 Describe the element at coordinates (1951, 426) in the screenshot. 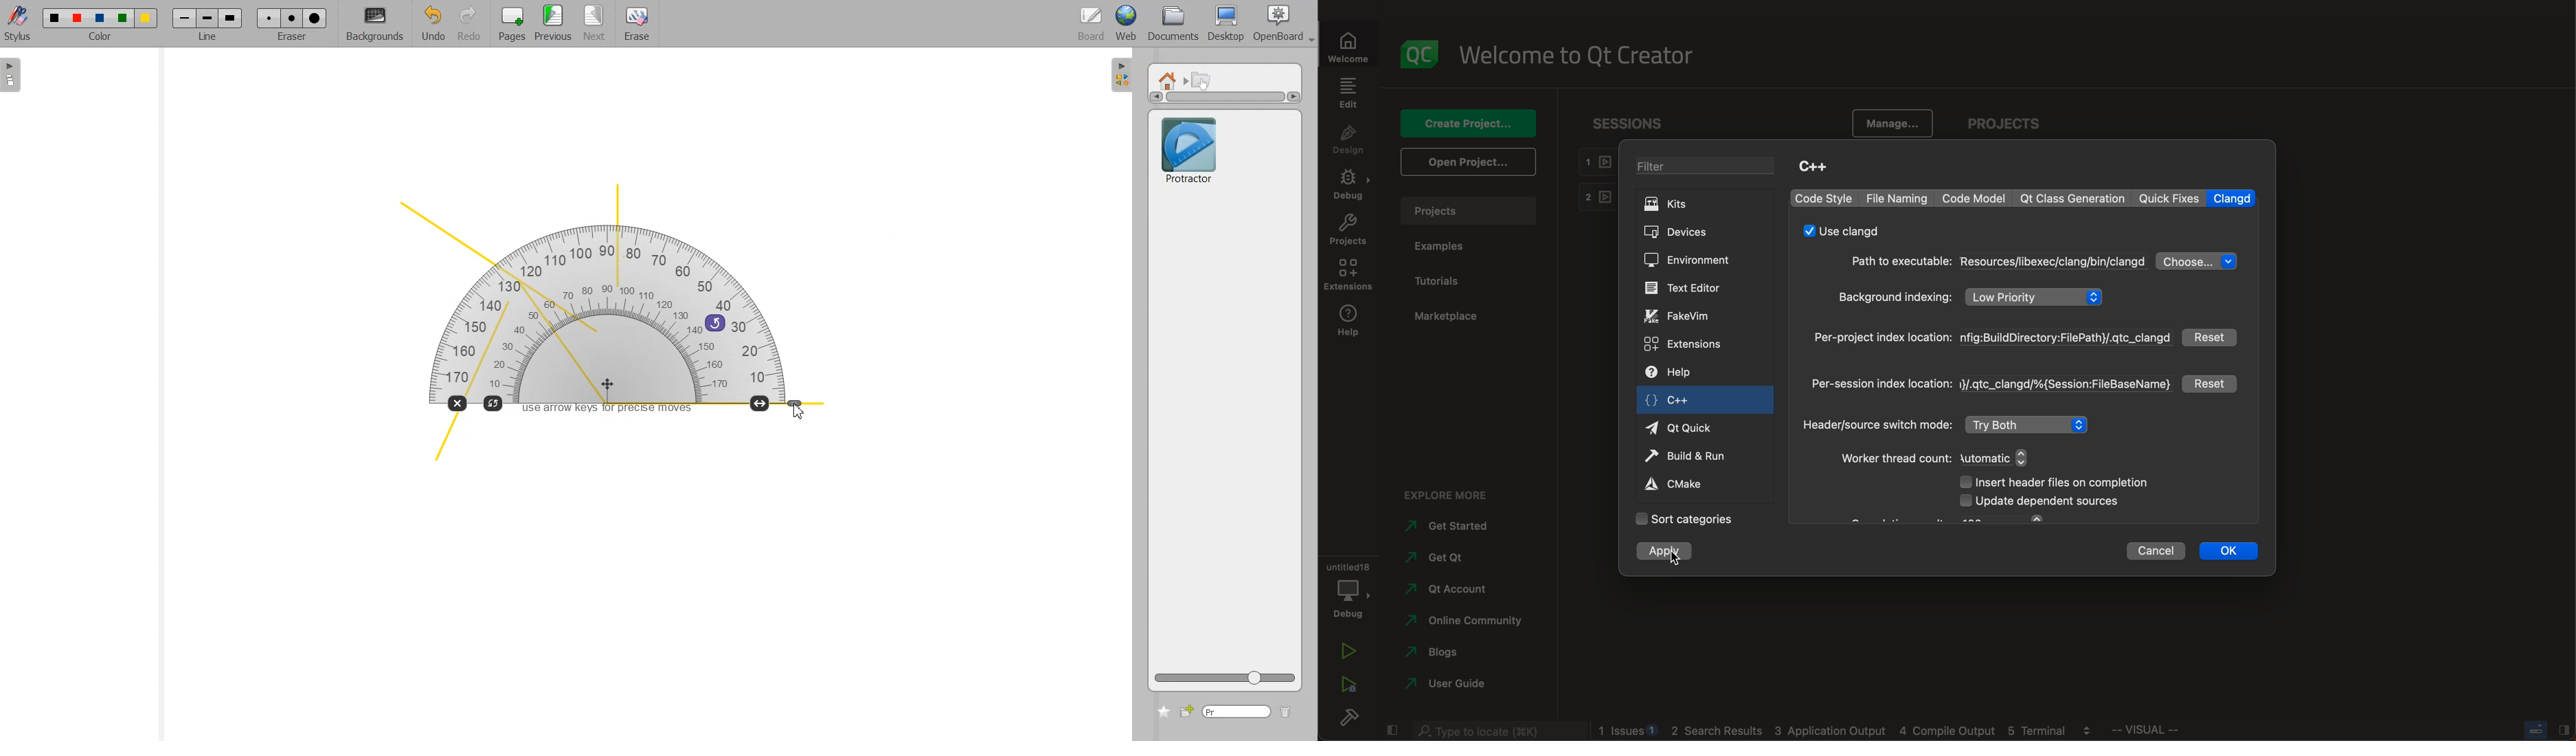

I see `mode` at that location.